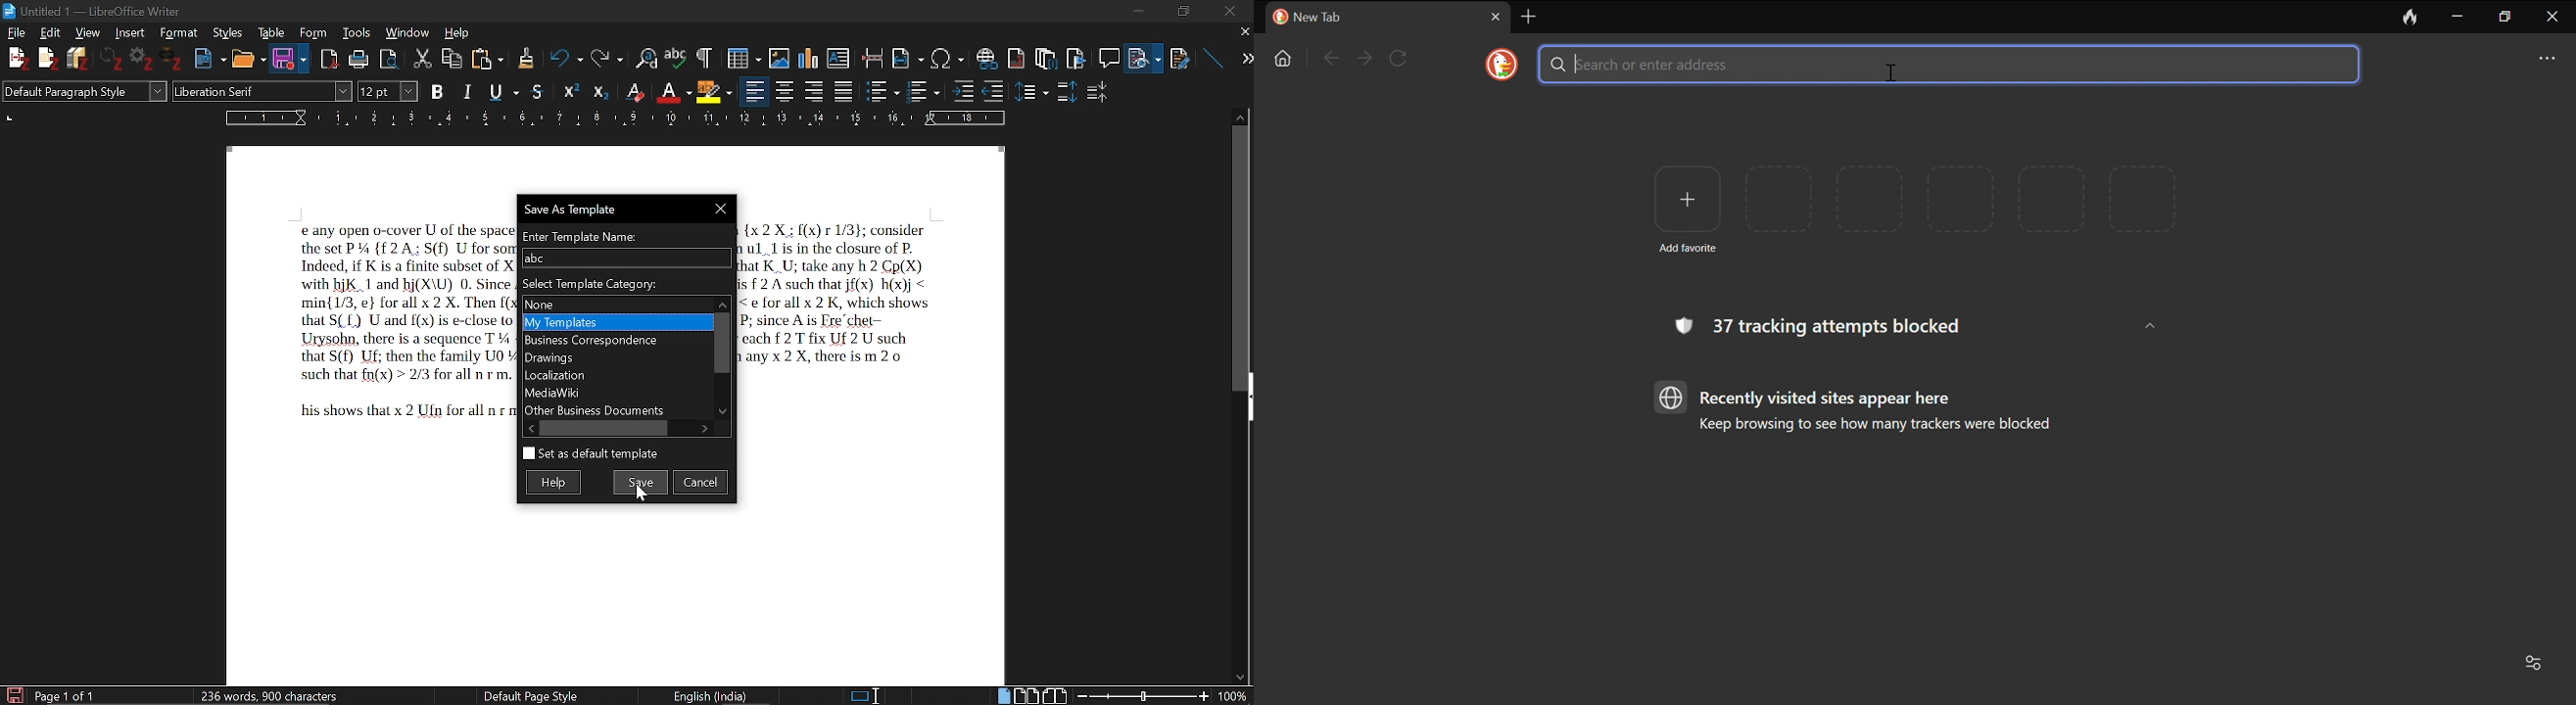 The width and height of the screenshot is (2576, 728). Describe the element at coordinates (702, 57) in the screenshot. I see `` at that location.